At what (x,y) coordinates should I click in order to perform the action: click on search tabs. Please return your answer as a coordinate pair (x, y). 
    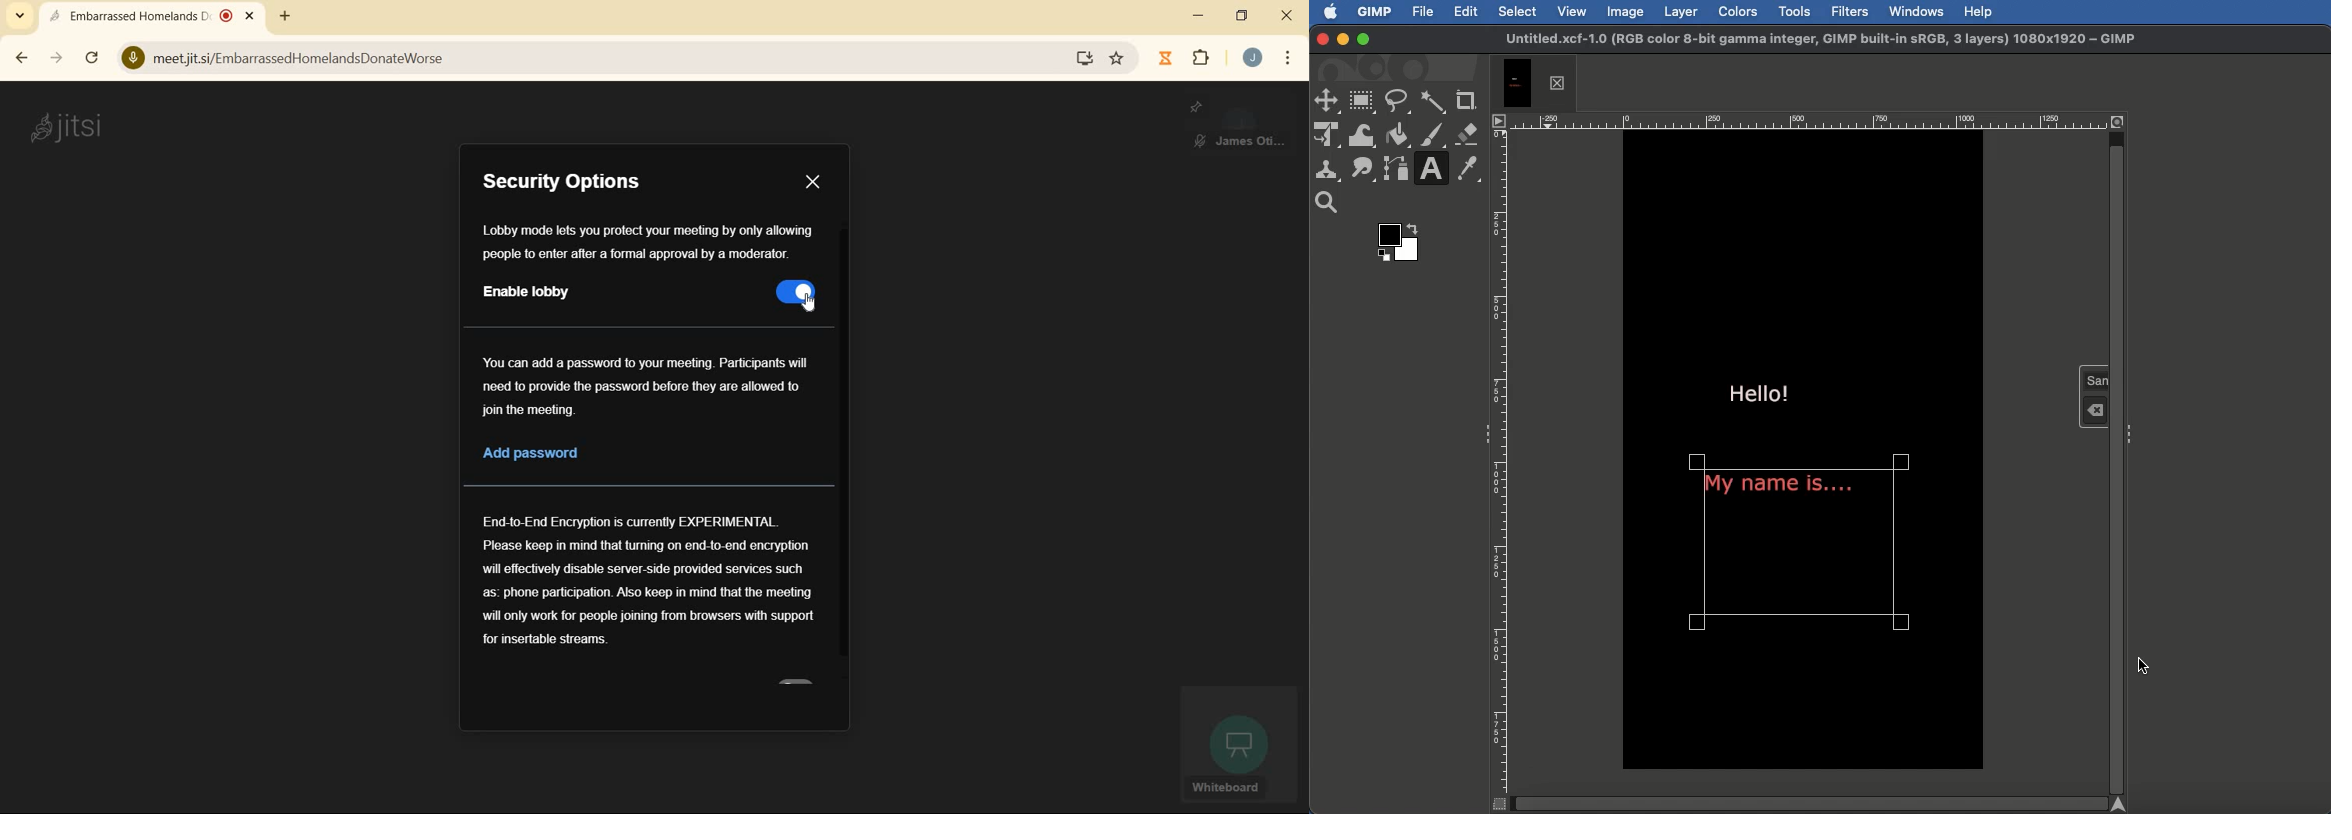
    Looking at the image, I should click on (19, 16).